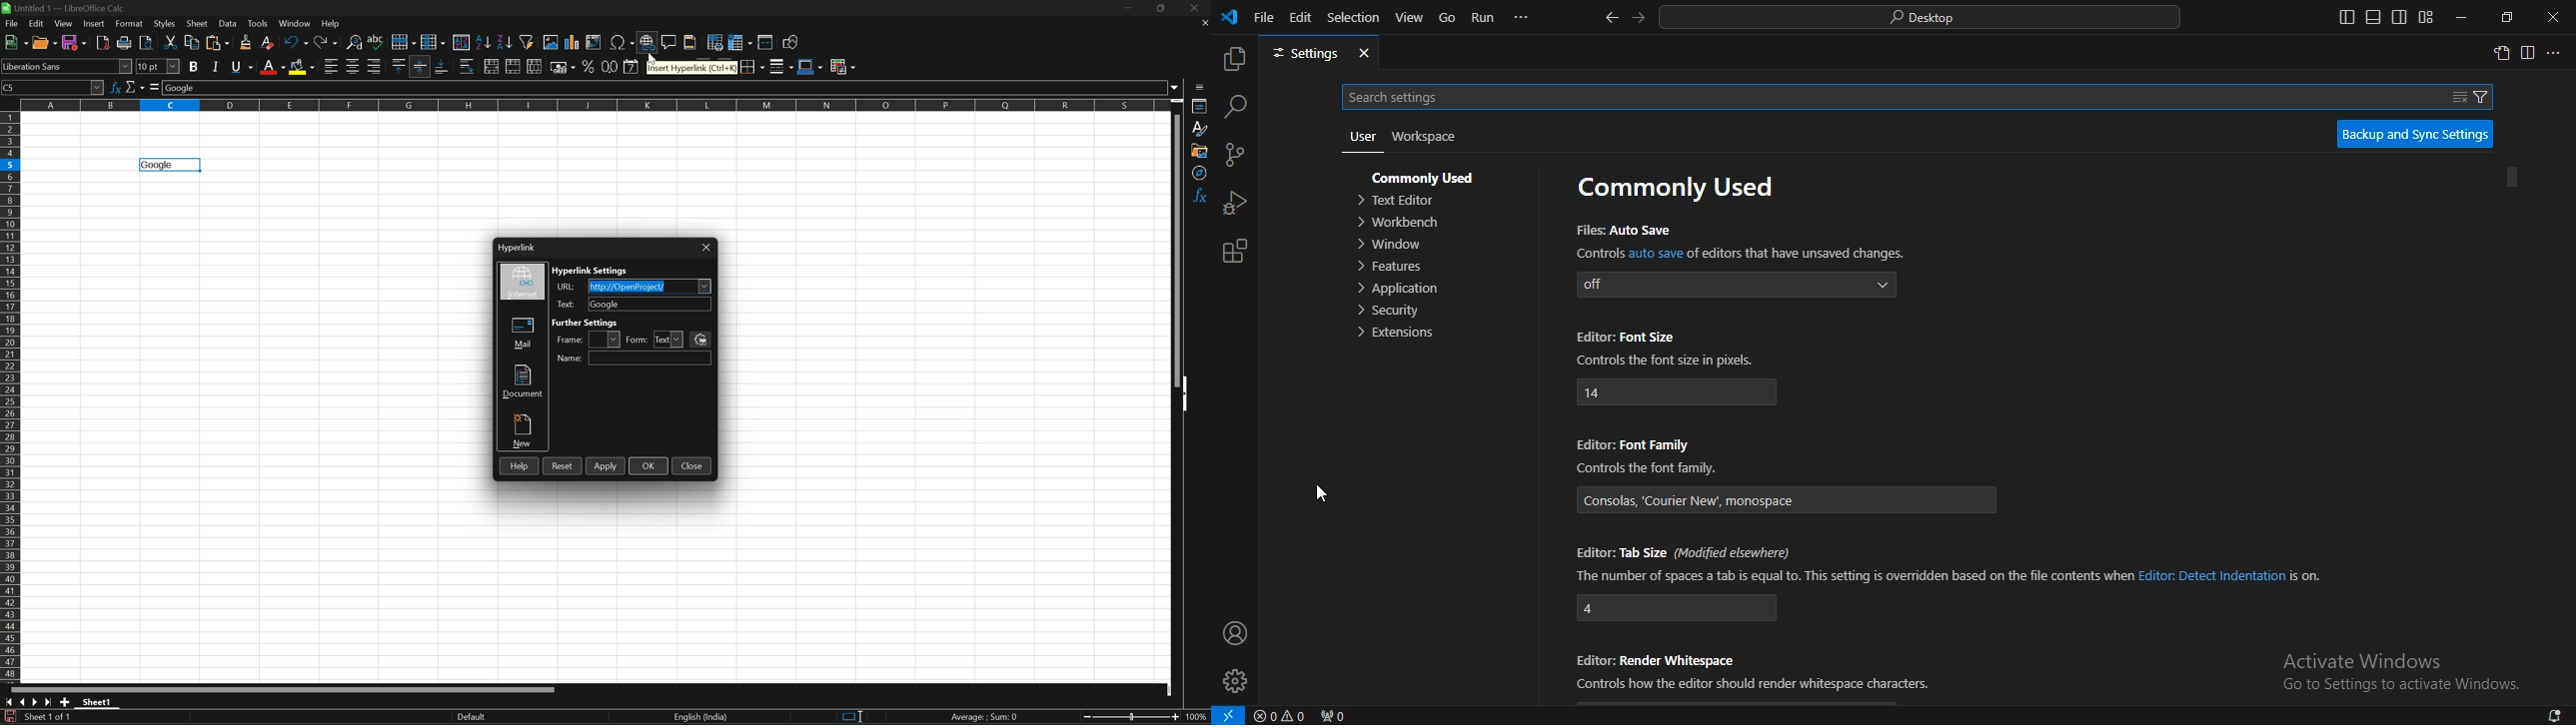 The image size is (2576, 728). I want to click on Insert chart, so click(571, 41).